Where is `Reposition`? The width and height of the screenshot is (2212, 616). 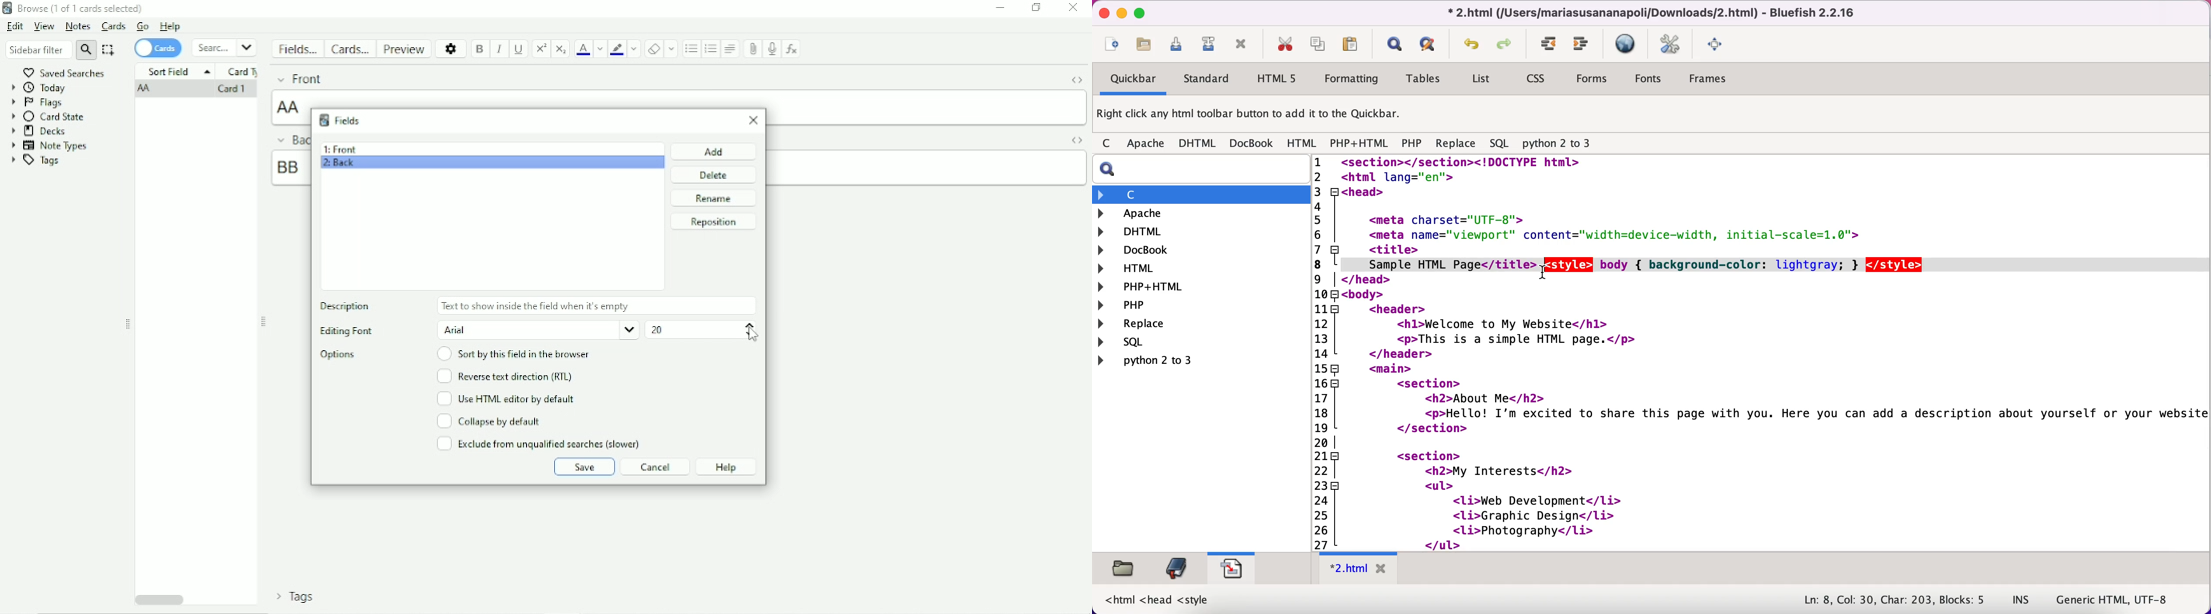 Reposition is located at coordinates (713, 222).